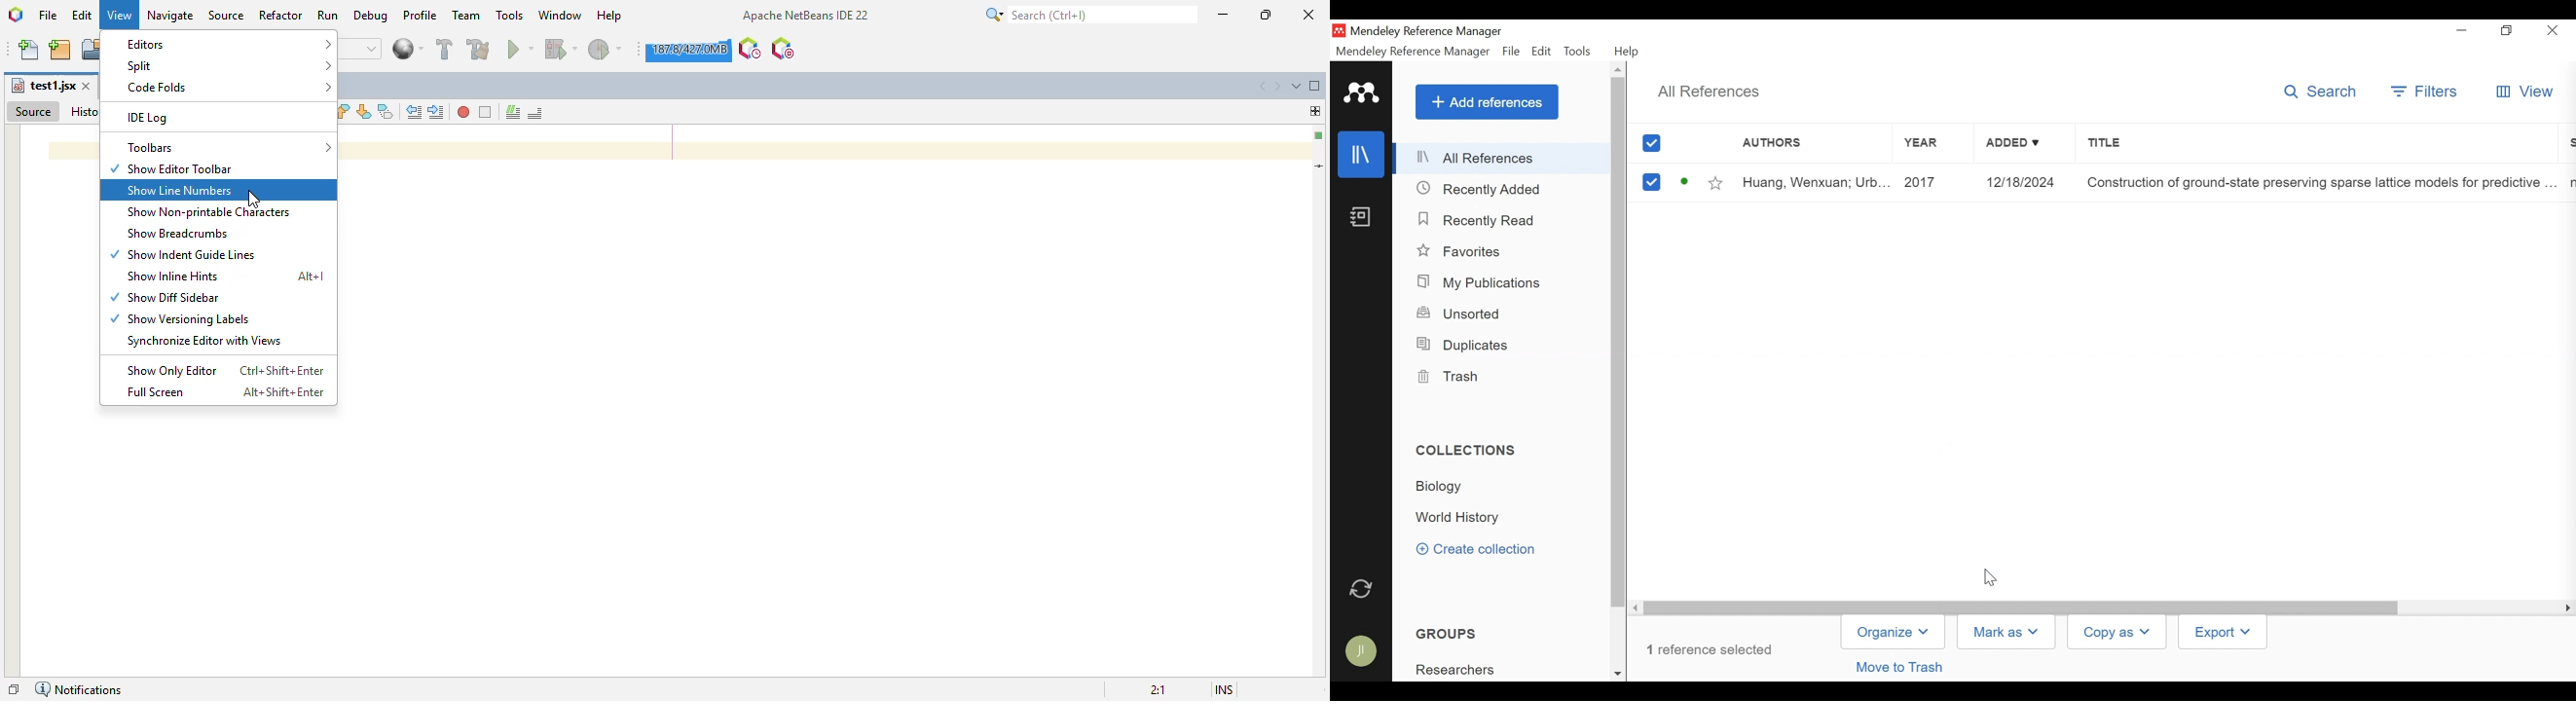 The height and width of the screenshot is (728, 2576). I want to click on Vertical Scroll bar, so click(2021, 606).